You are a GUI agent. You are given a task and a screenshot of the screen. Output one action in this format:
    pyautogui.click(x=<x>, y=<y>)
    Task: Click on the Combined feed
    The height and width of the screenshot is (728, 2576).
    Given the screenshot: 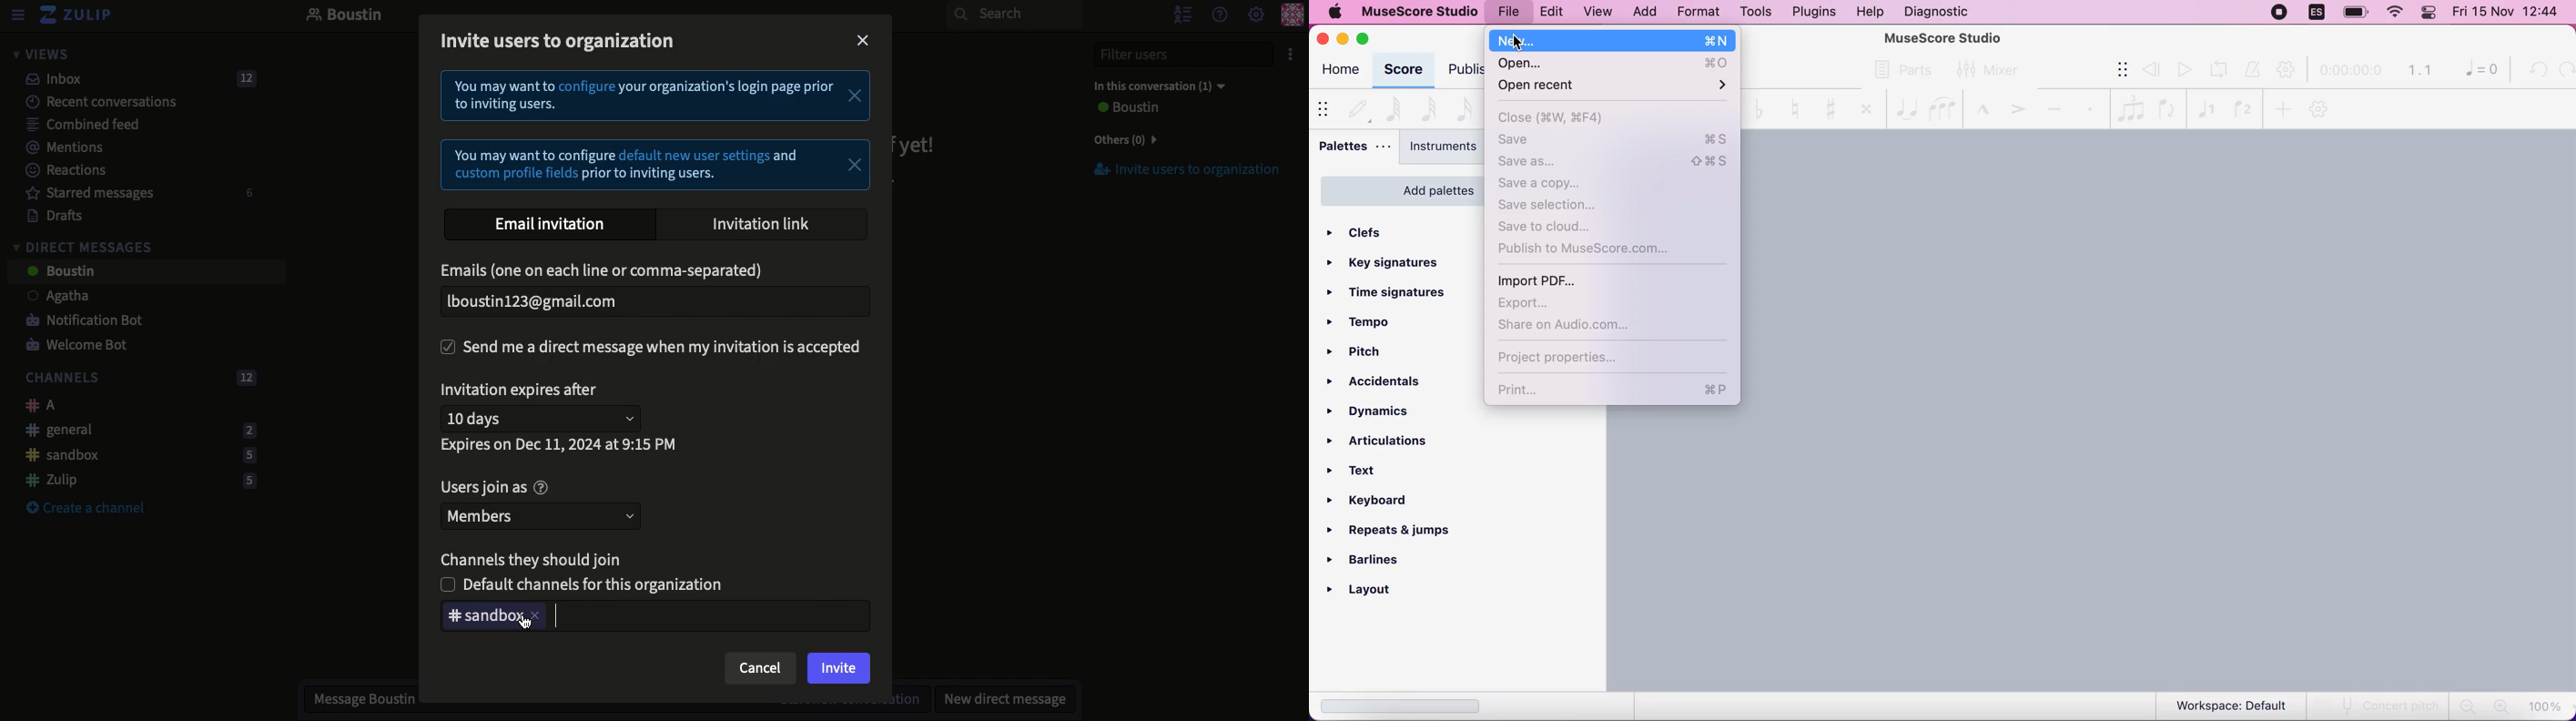 What is the action you would take?
    pyautogui.click(x=73, y=124)
    